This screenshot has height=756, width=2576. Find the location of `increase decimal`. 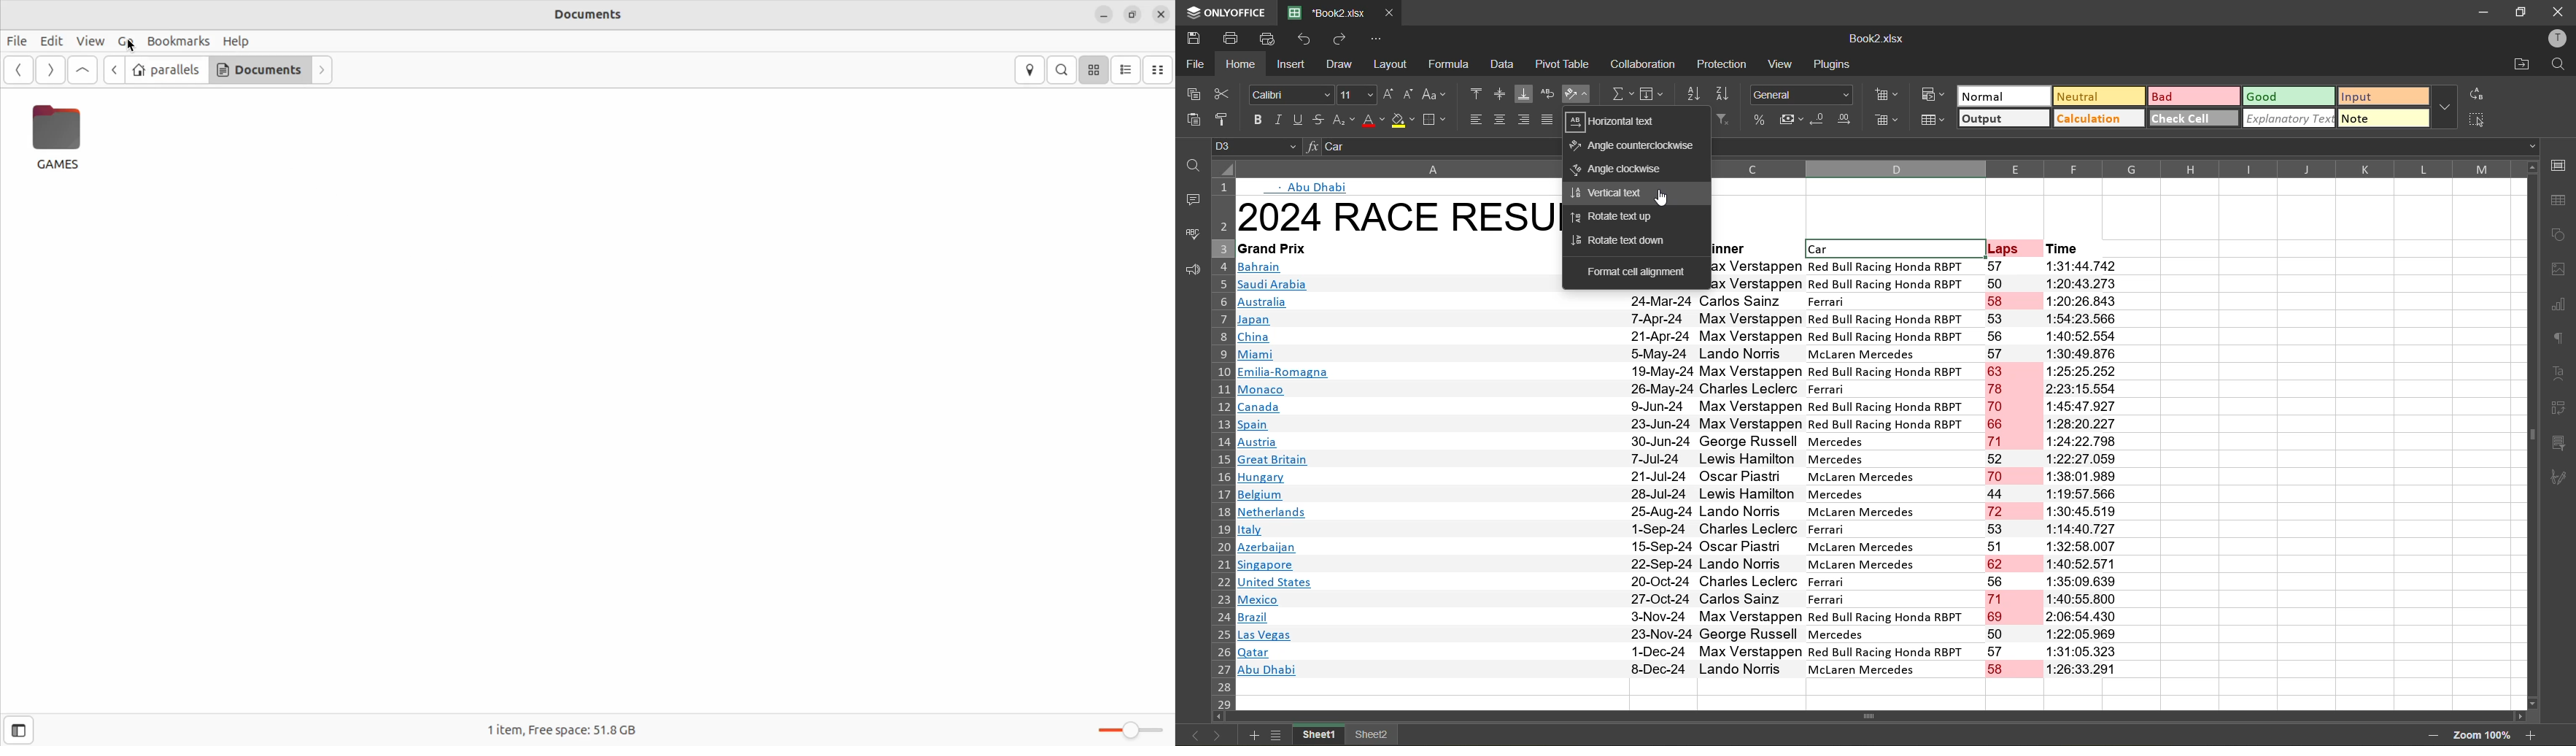

increase decimal is located at coordinates (1845, 121).